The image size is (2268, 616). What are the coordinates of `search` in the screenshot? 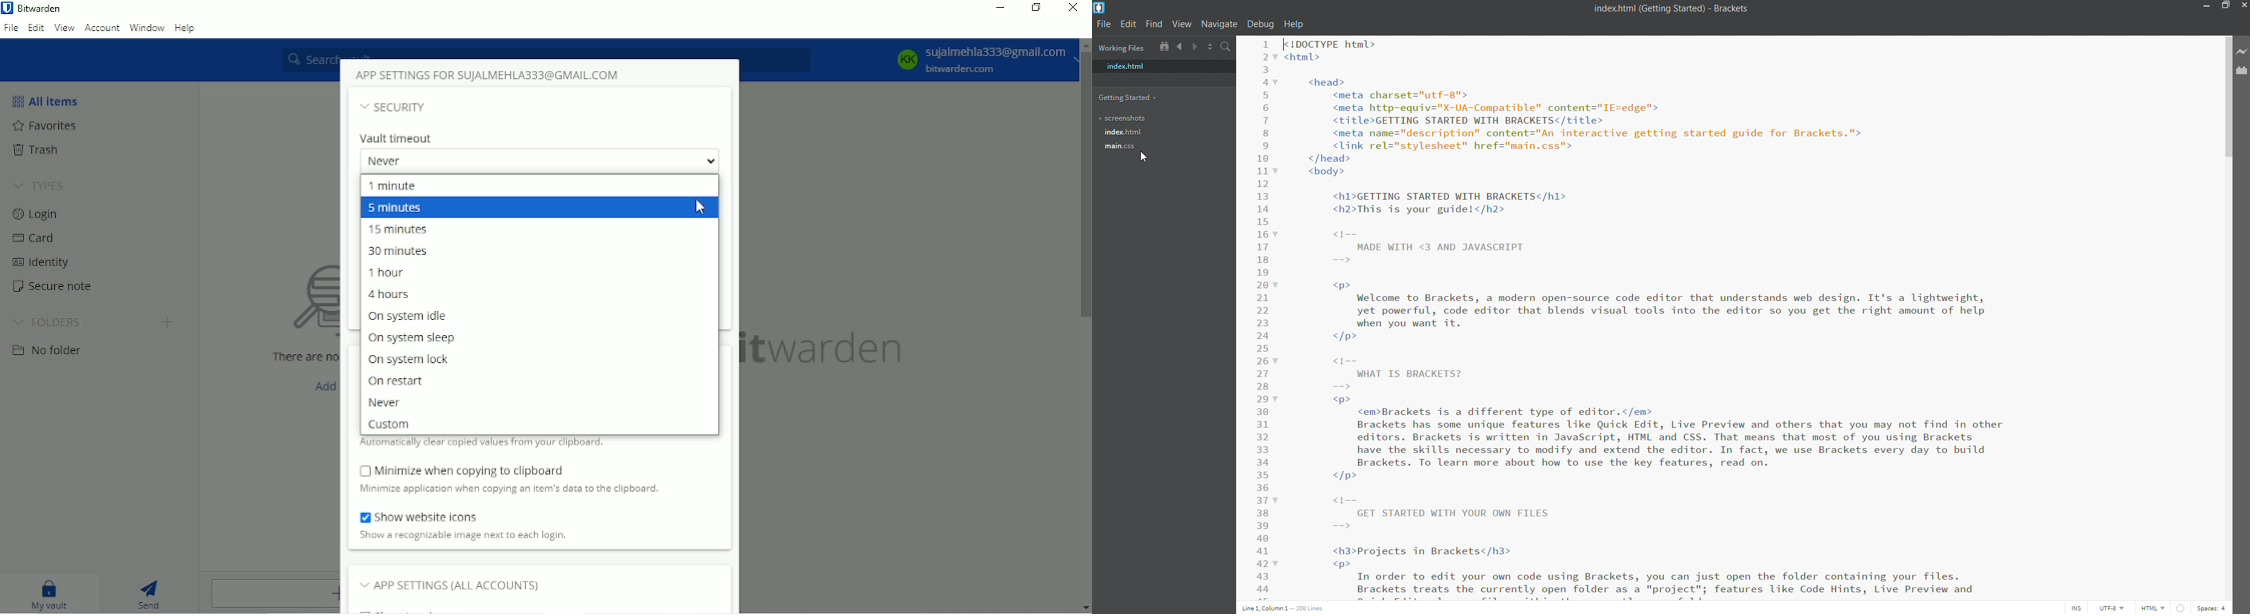 It's located at (1225, 48).